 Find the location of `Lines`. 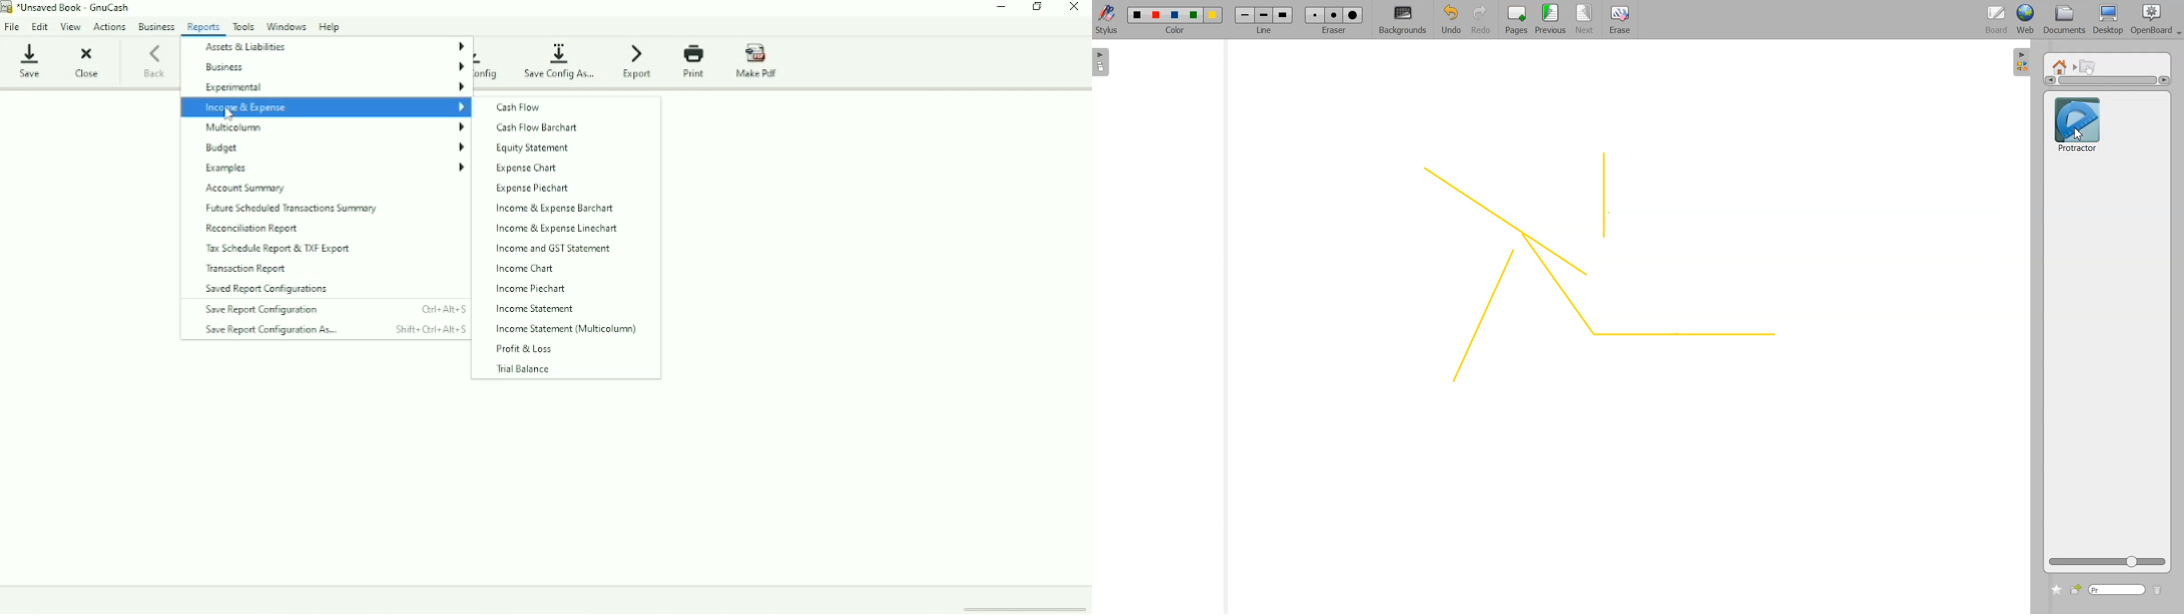

Lines is located at coordinates (1595, 270).